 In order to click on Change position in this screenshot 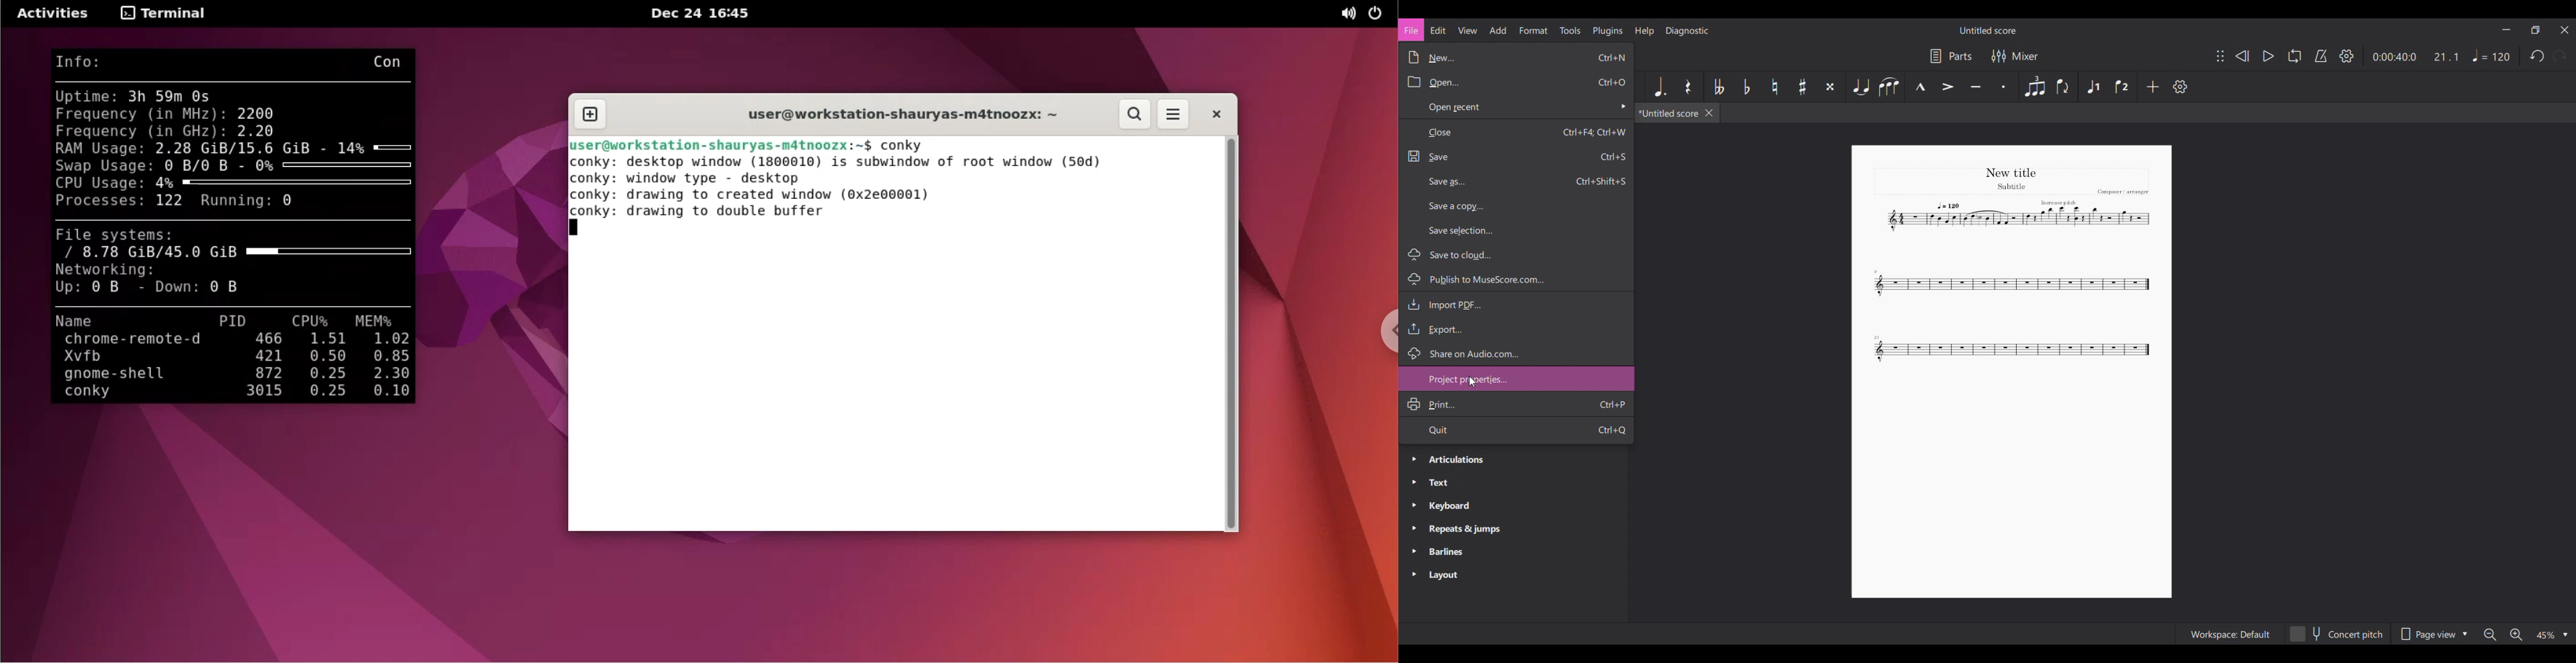, I will do `click(2221, 56)`.